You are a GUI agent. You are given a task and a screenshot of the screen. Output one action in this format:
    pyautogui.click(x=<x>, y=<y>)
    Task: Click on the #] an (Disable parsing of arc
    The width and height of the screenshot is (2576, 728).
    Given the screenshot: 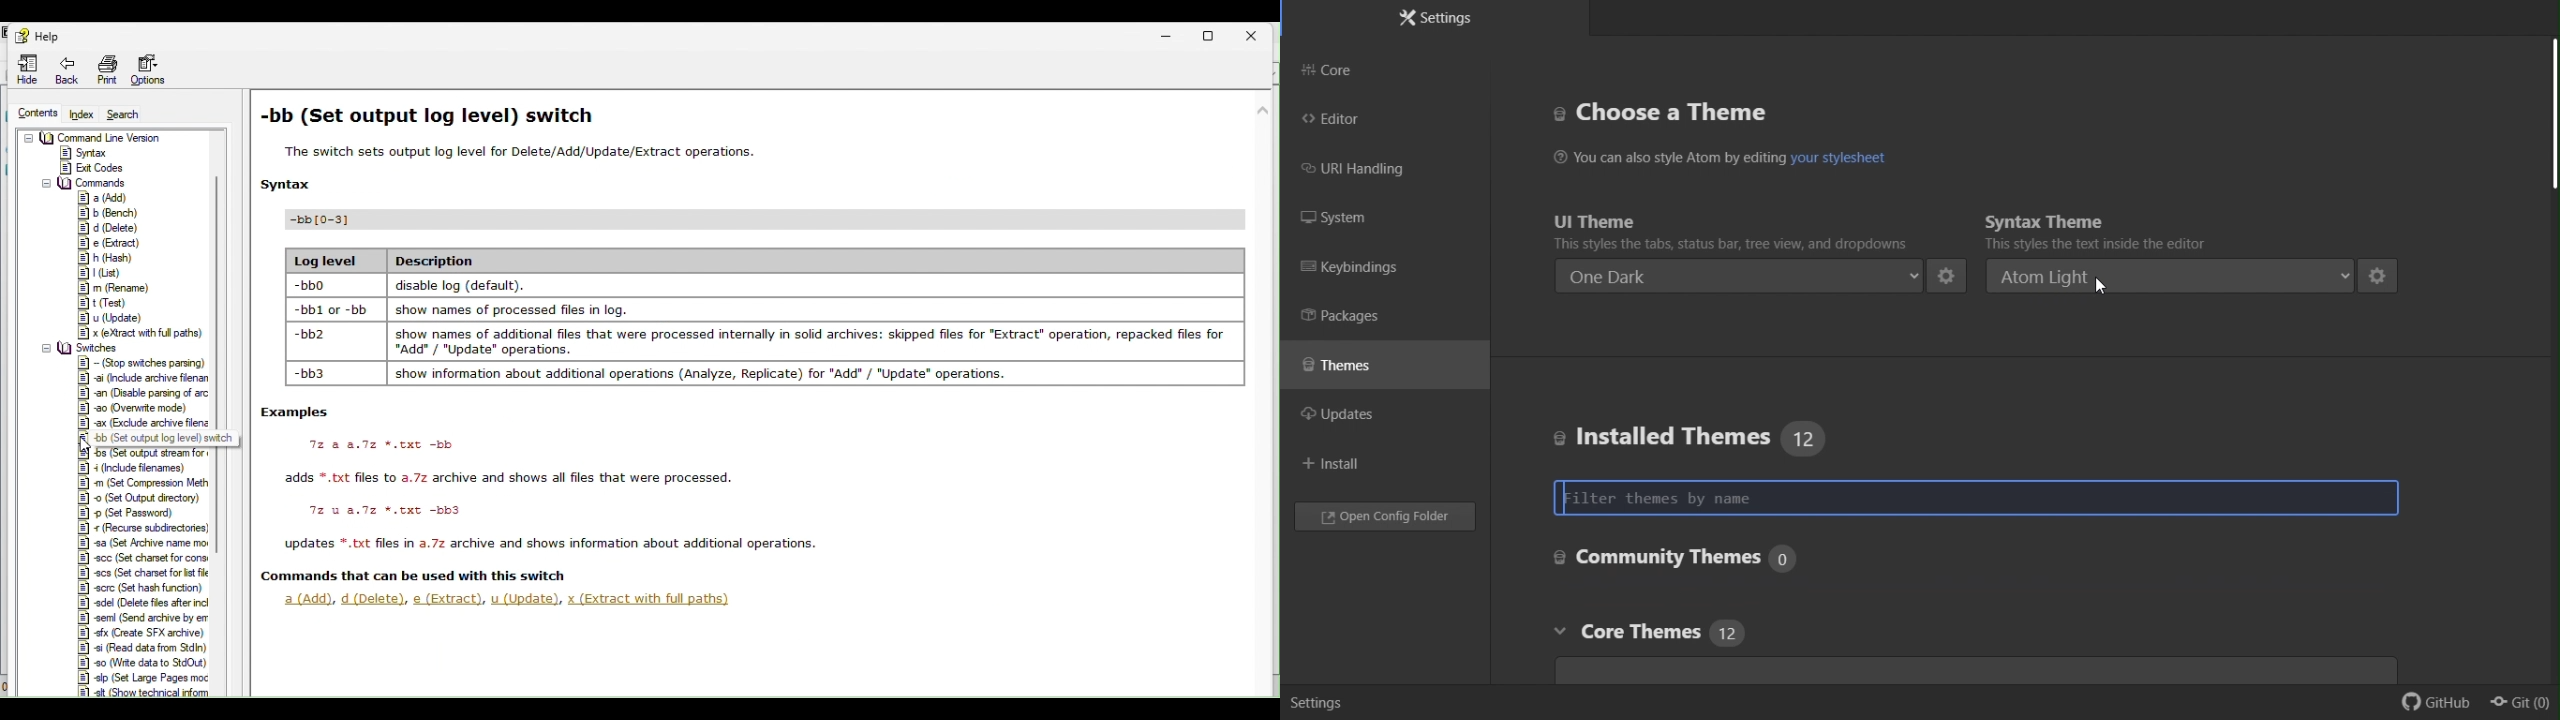 What is the action you would take?
    pyautogui.click(x=145, y=394)
    